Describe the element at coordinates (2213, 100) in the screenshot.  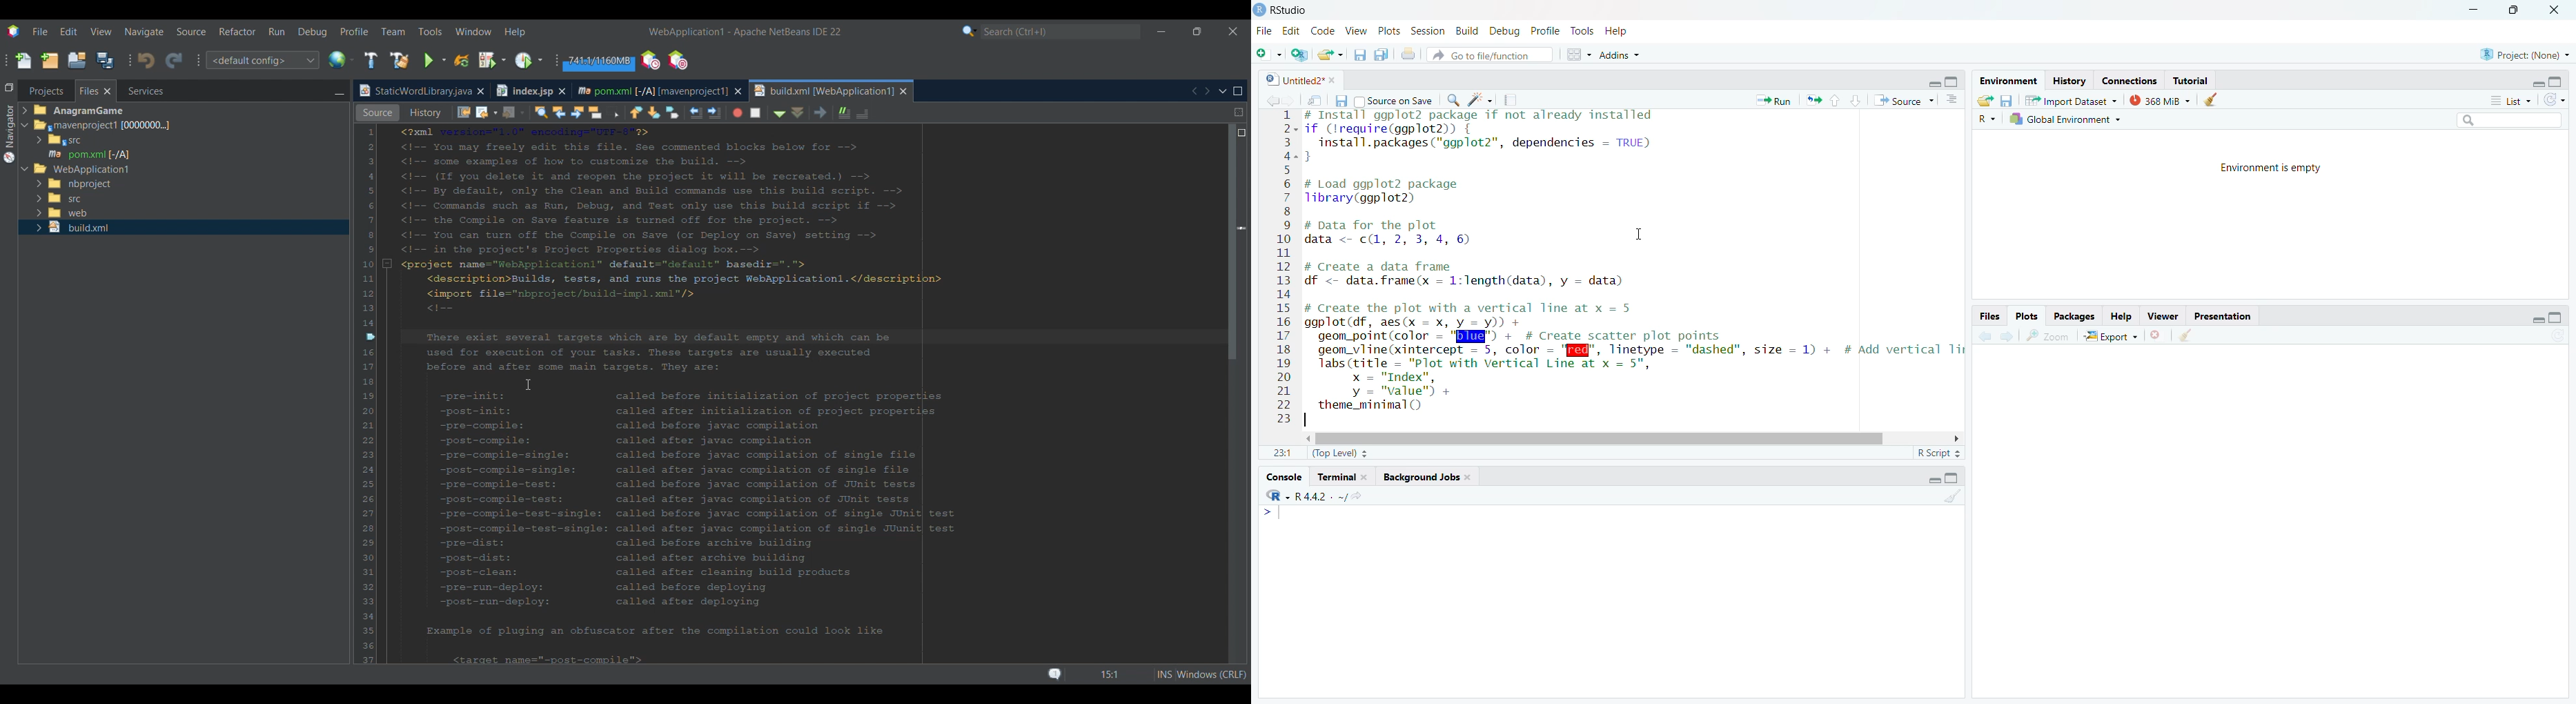
I see `clear` at that location.